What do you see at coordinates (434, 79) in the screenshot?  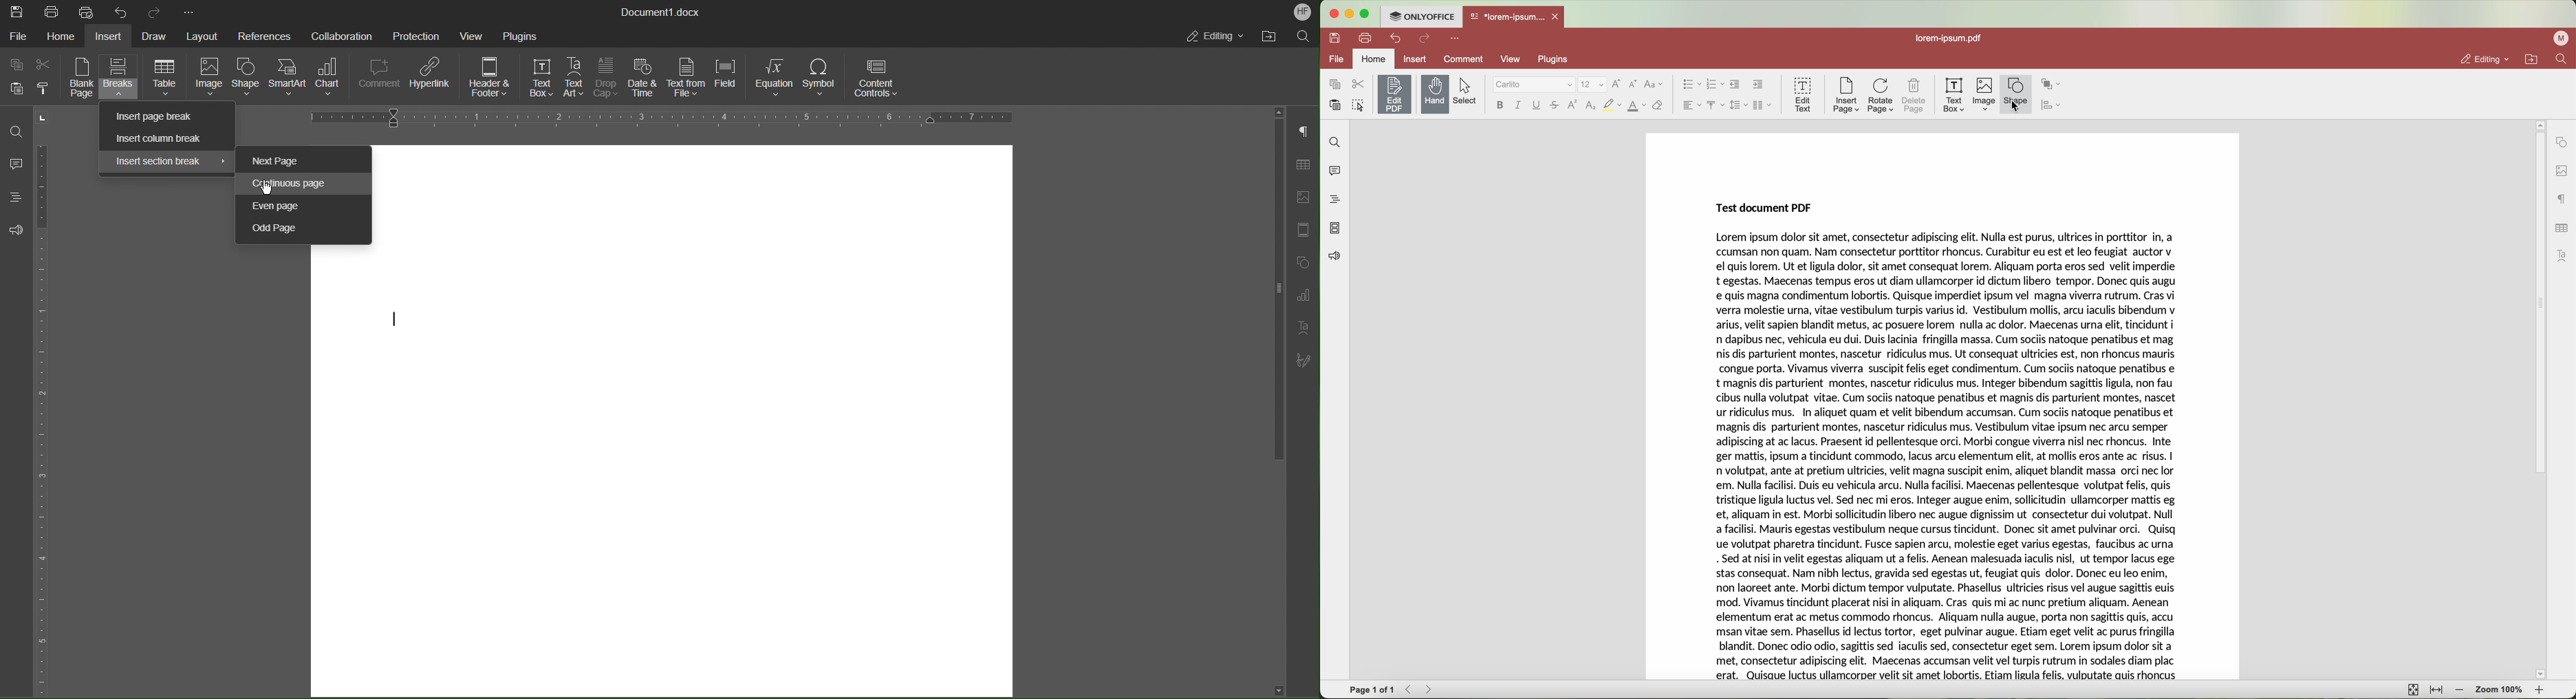 I see `Hyperlink` at bounding box center [434, 79].